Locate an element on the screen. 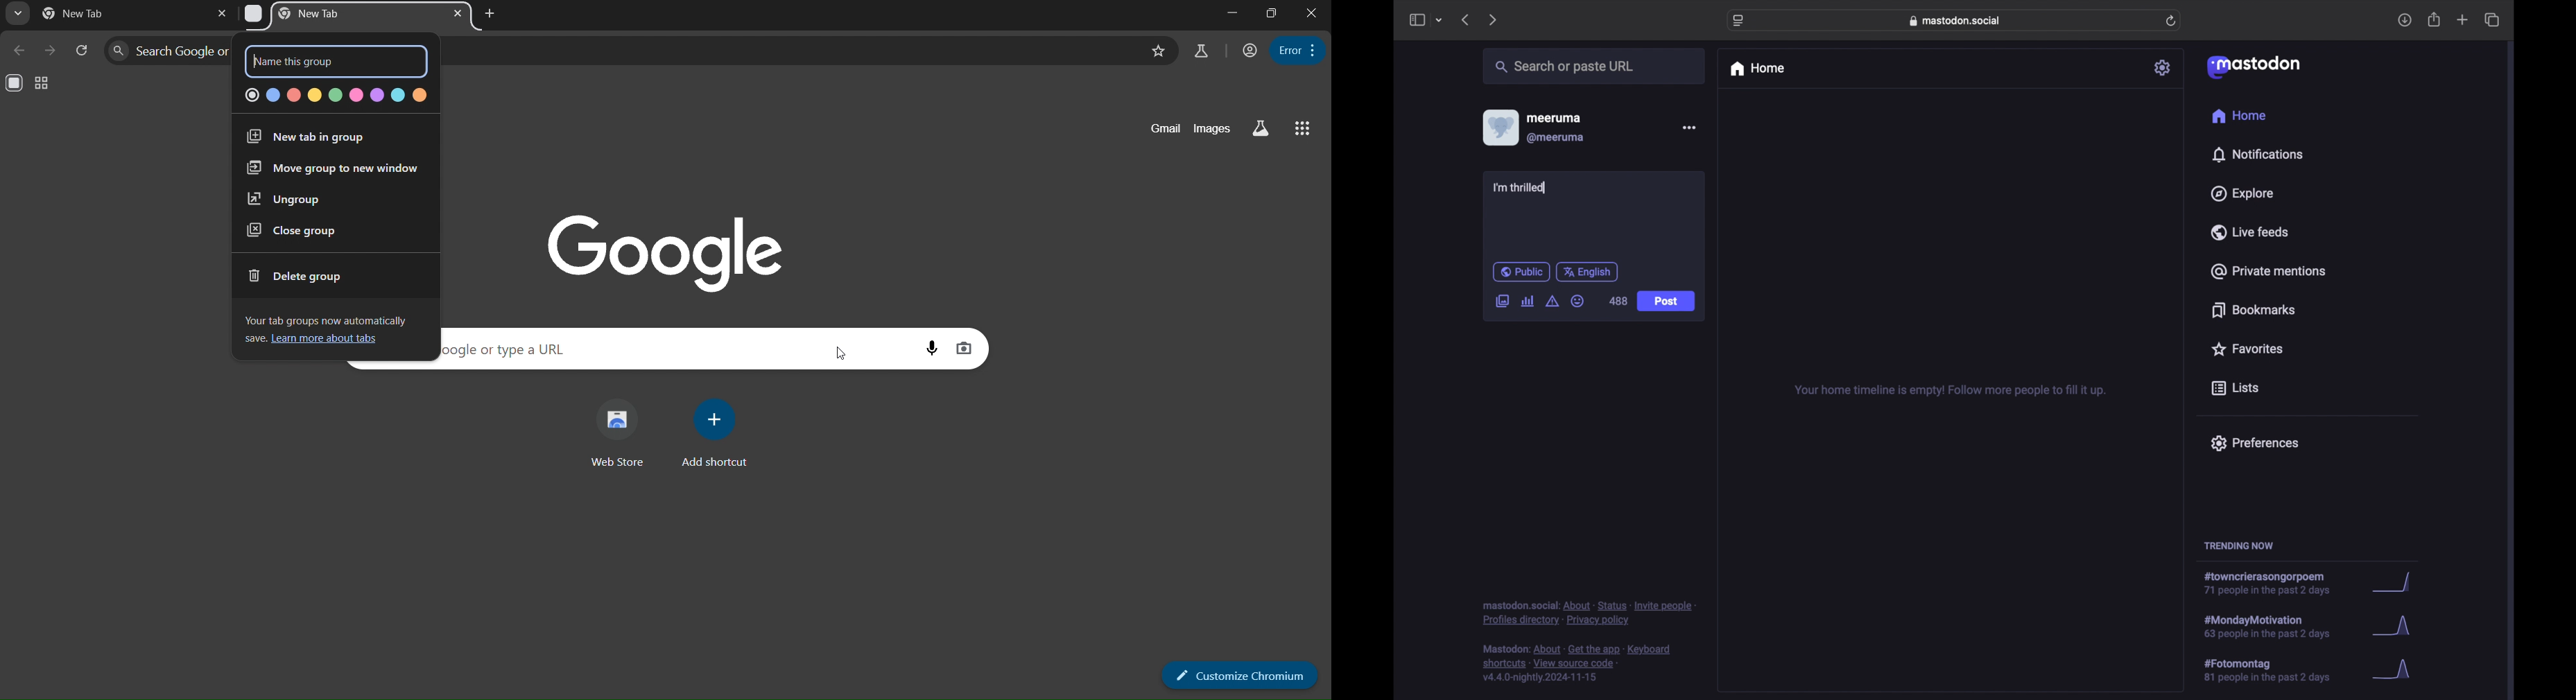 This screenshot has width=2576, height=700. live feeds is located at coordinates (2249, 231).